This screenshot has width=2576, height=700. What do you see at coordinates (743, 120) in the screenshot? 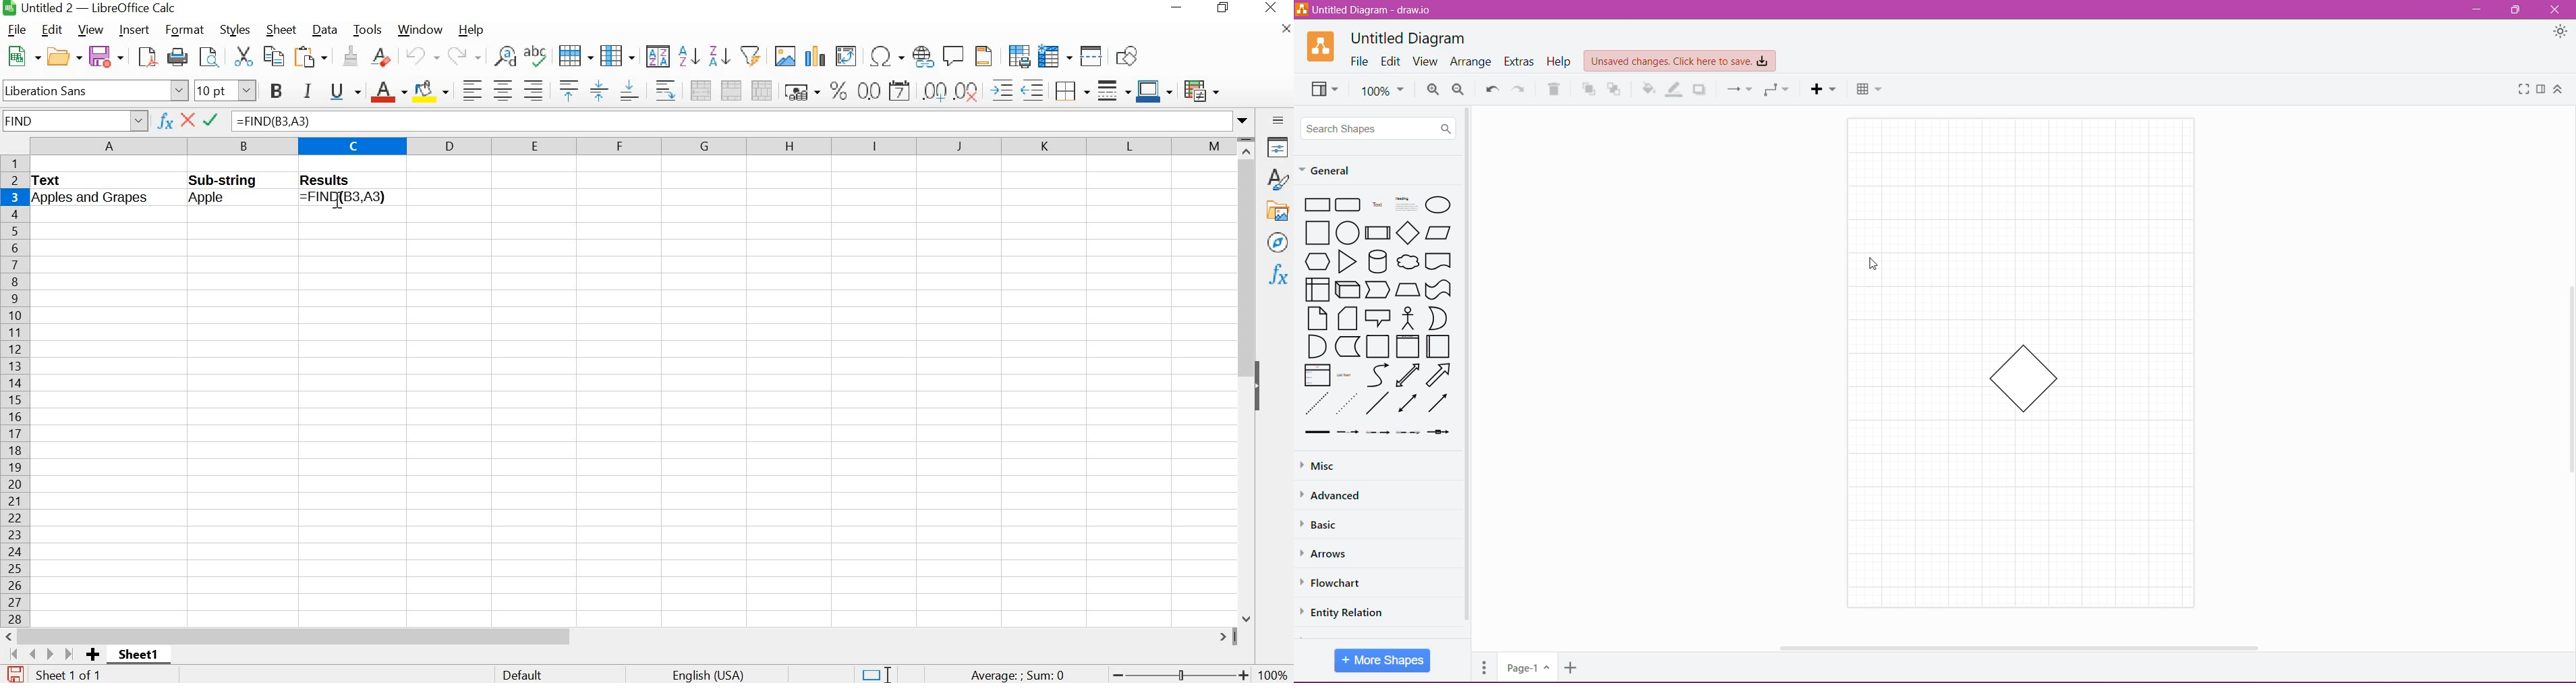
I see `expand formula bar` at bounding box center [743, 120].